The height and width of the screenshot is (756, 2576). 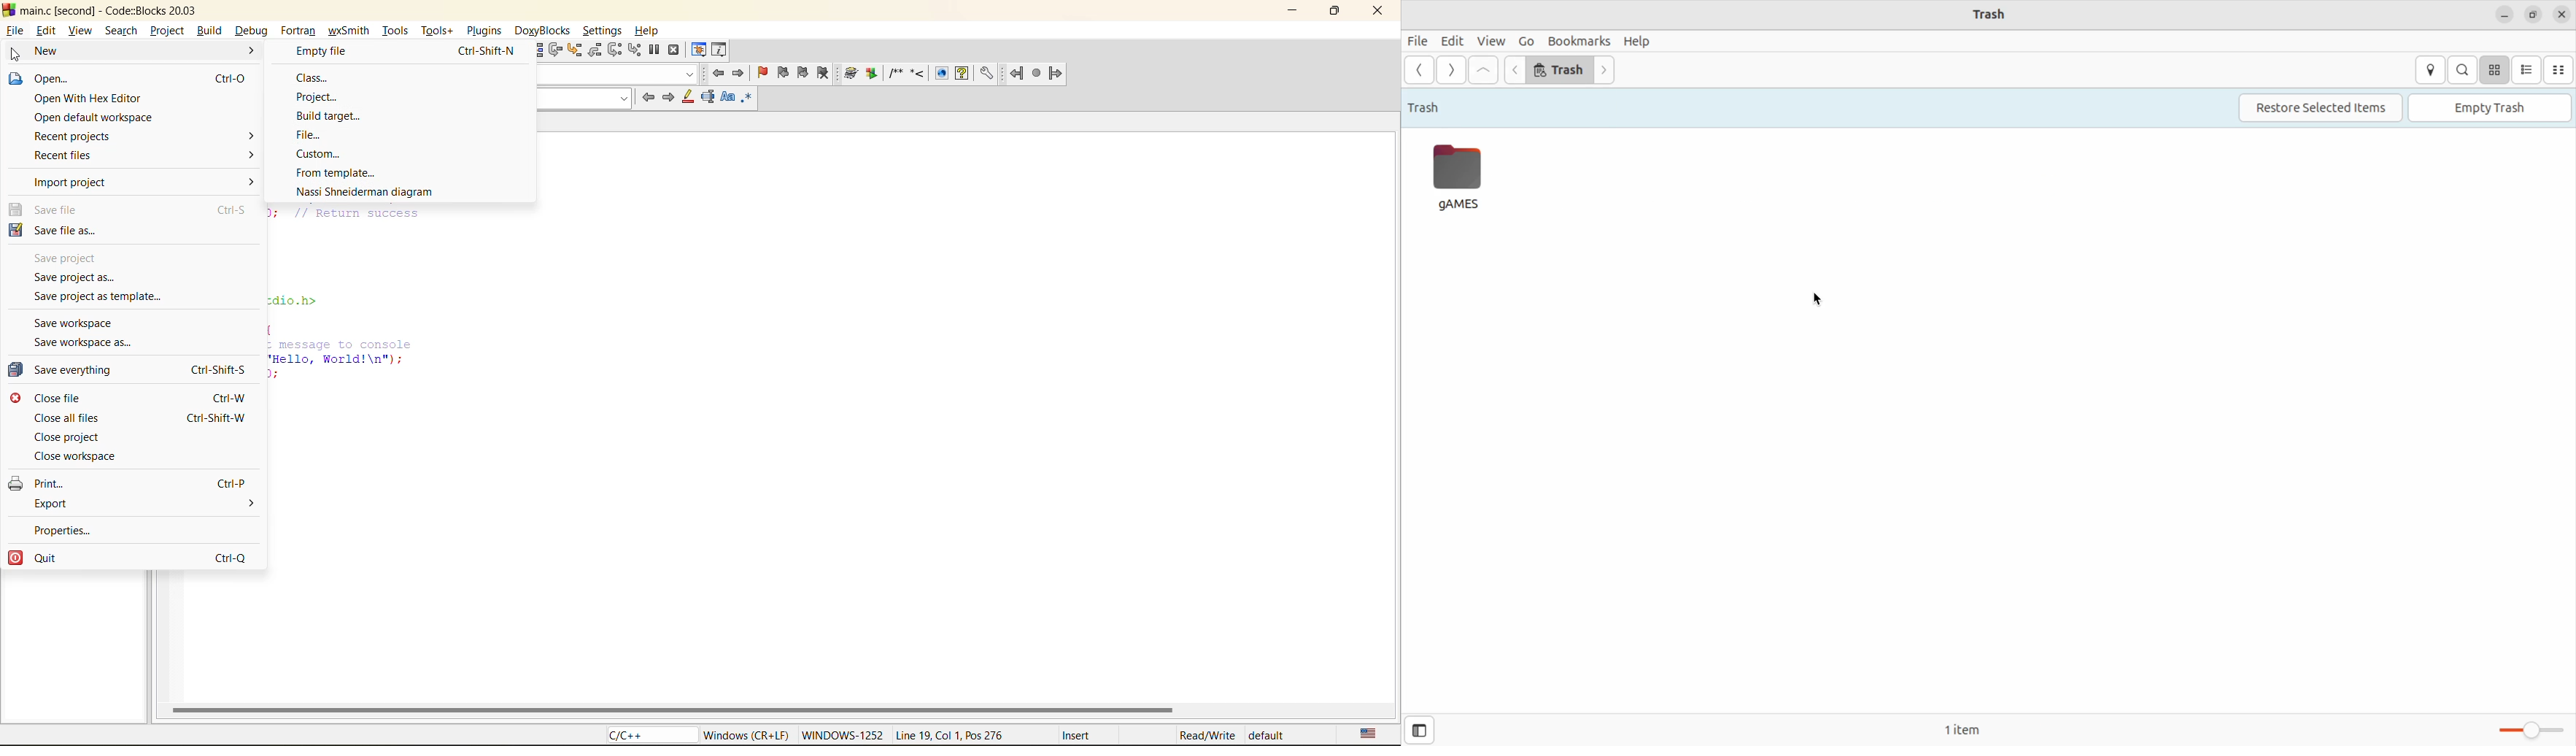 What do you see at coordinates (533, 50) in the screenshot?
I see `run to cursor` at bounding box center [533, 50].